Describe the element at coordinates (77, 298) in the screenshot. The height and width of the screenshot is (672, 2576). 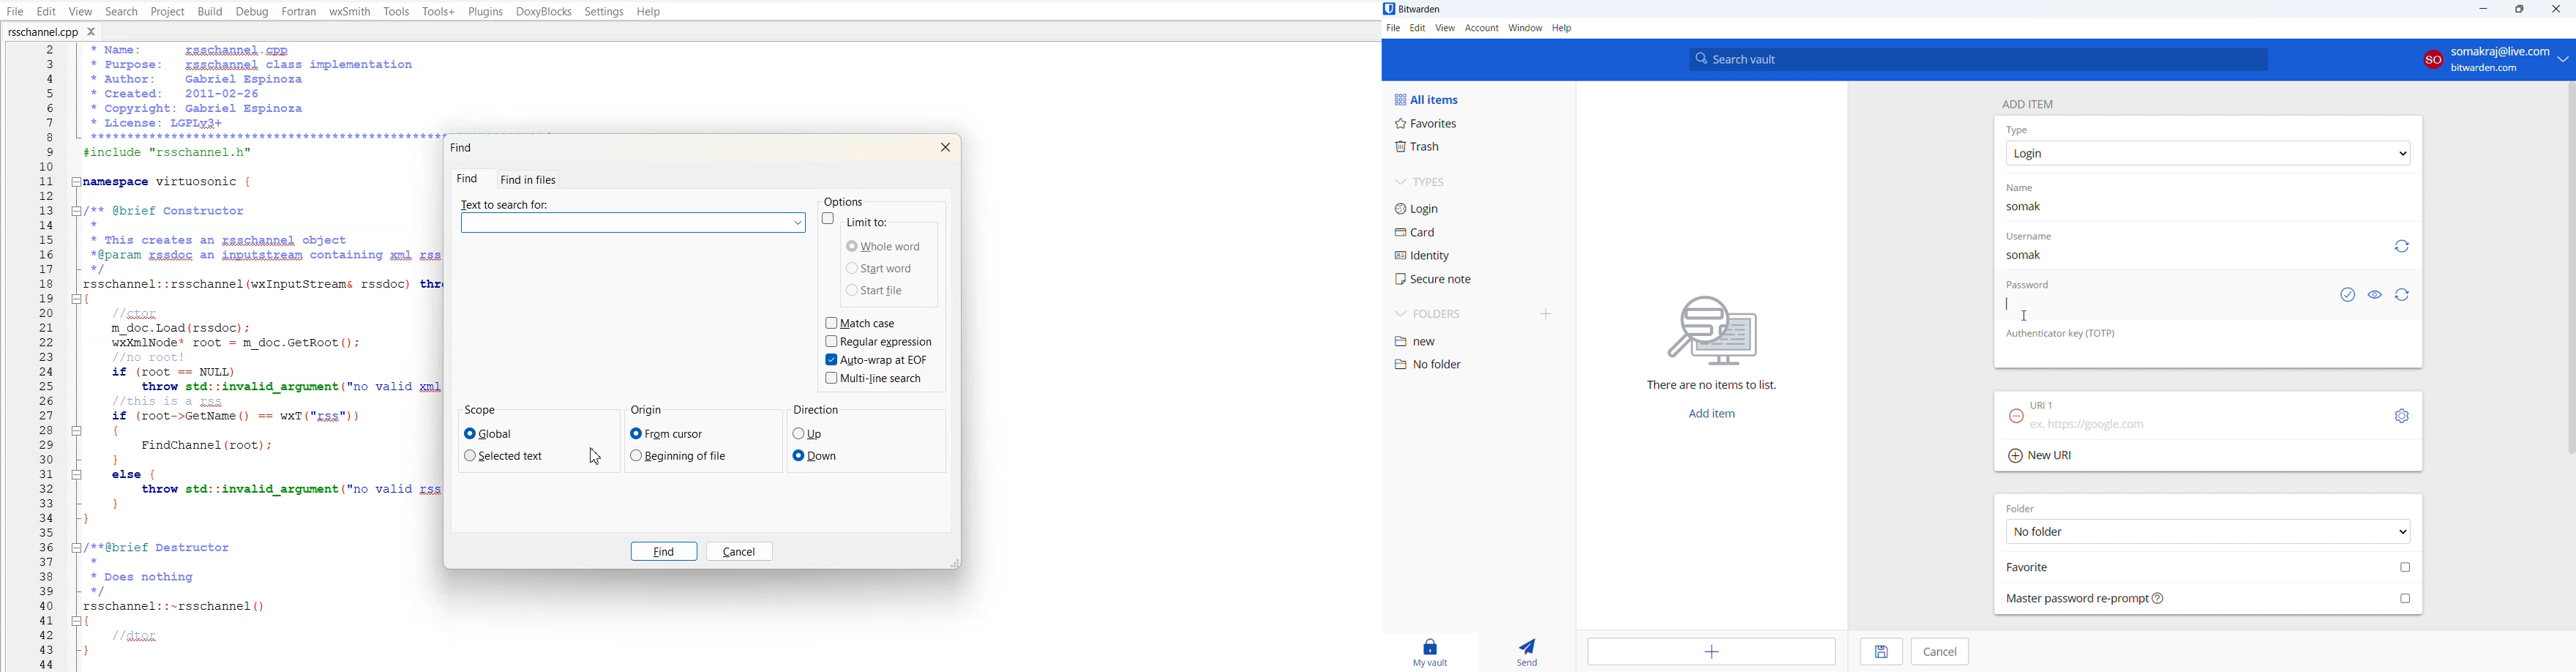
I see `Collapse` at that location.